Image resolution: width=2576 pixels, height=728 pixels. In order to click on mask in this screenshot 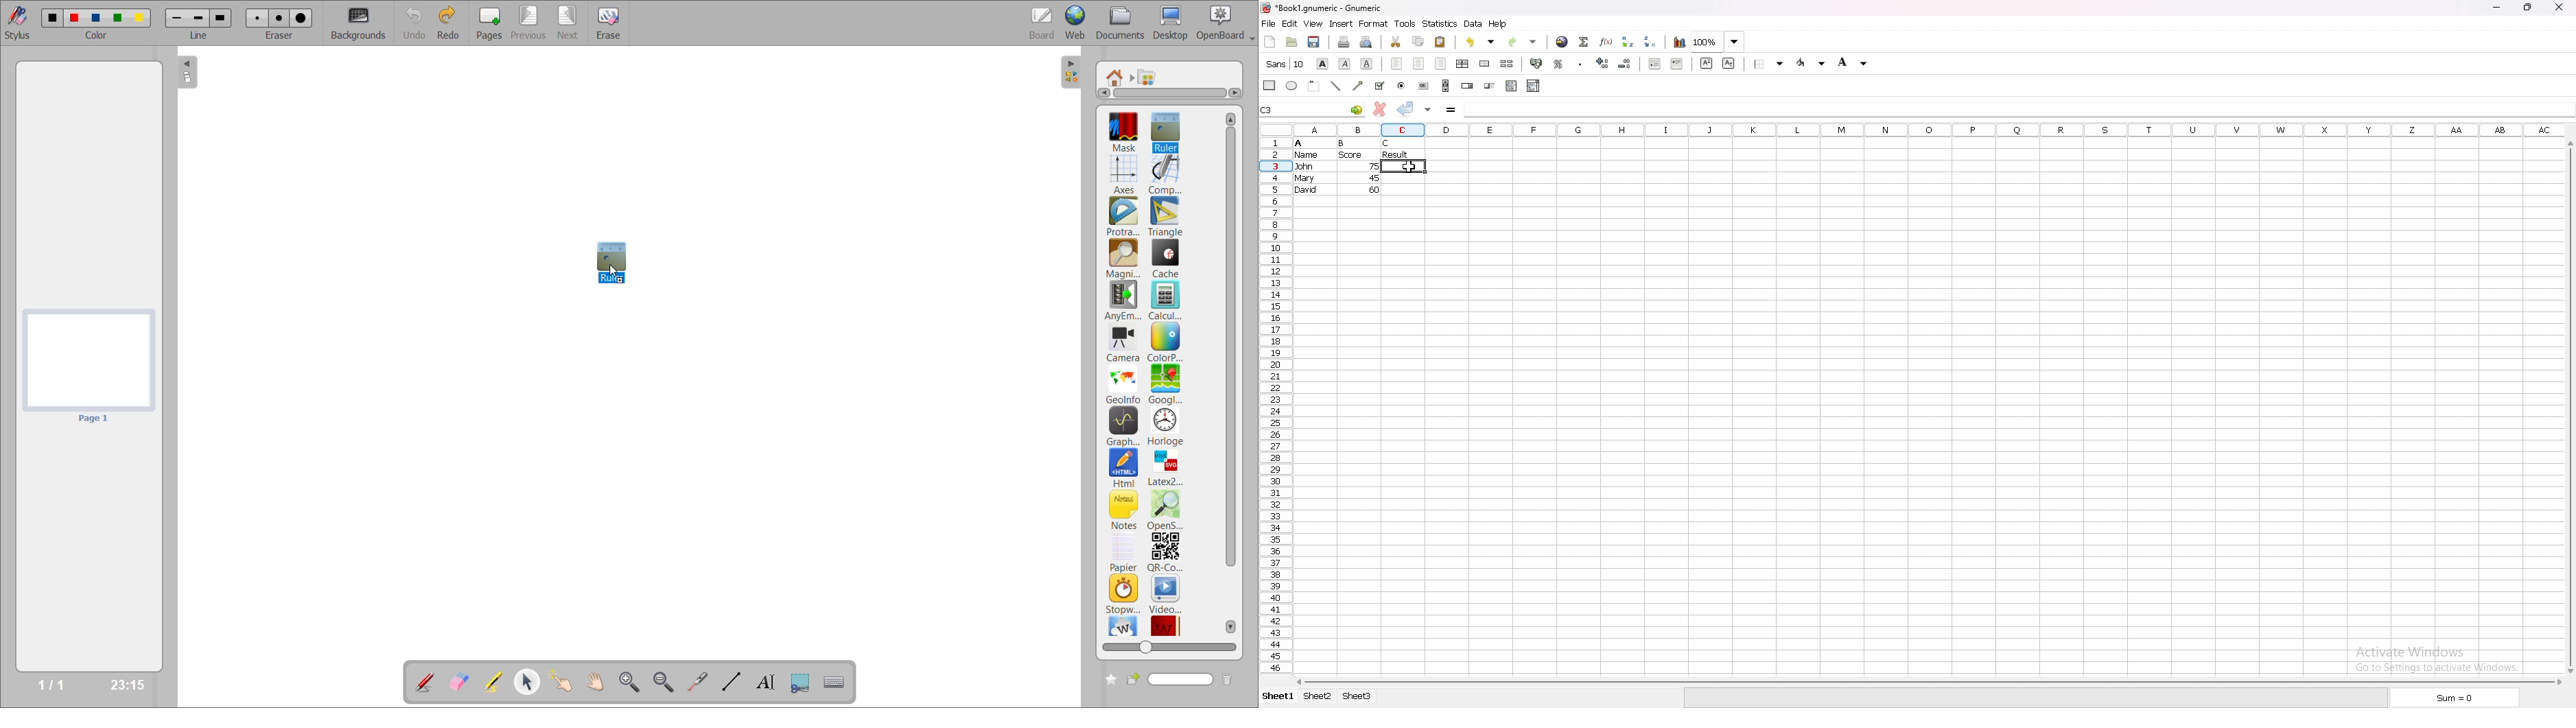, I will do `click(1127, 131)`.